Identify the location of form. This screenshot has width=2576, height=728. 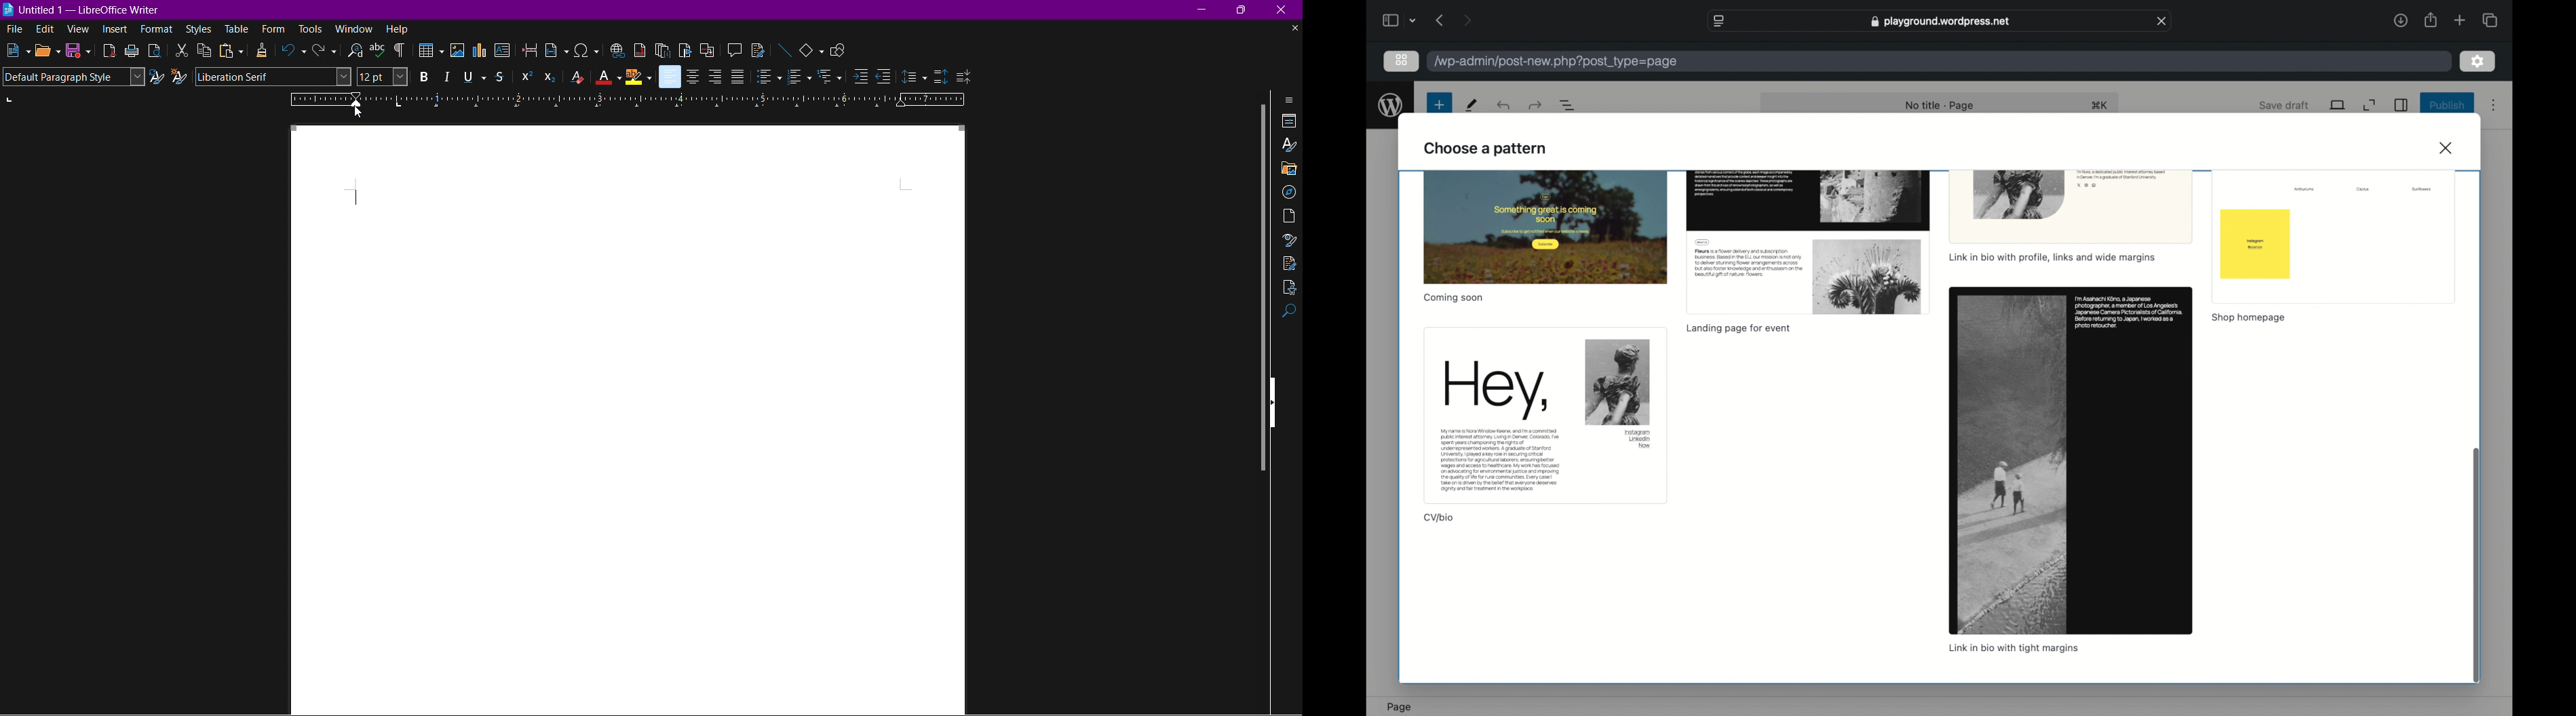
(274, 28).